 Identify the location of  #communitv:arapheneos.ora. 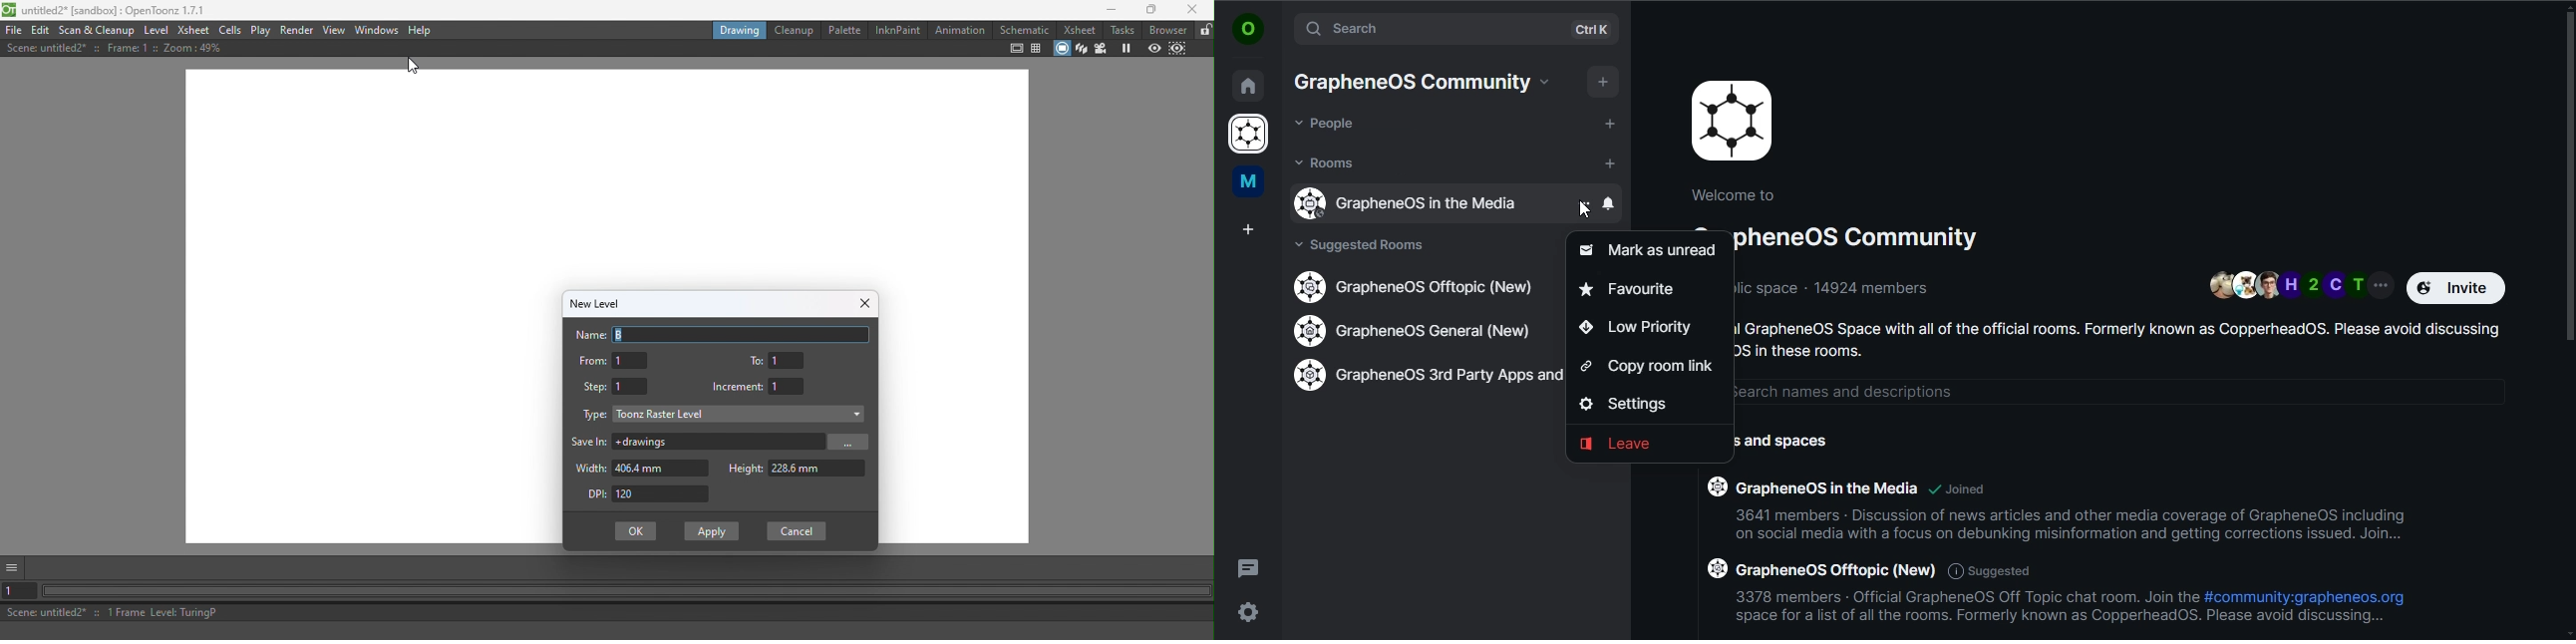
(2305, 597).